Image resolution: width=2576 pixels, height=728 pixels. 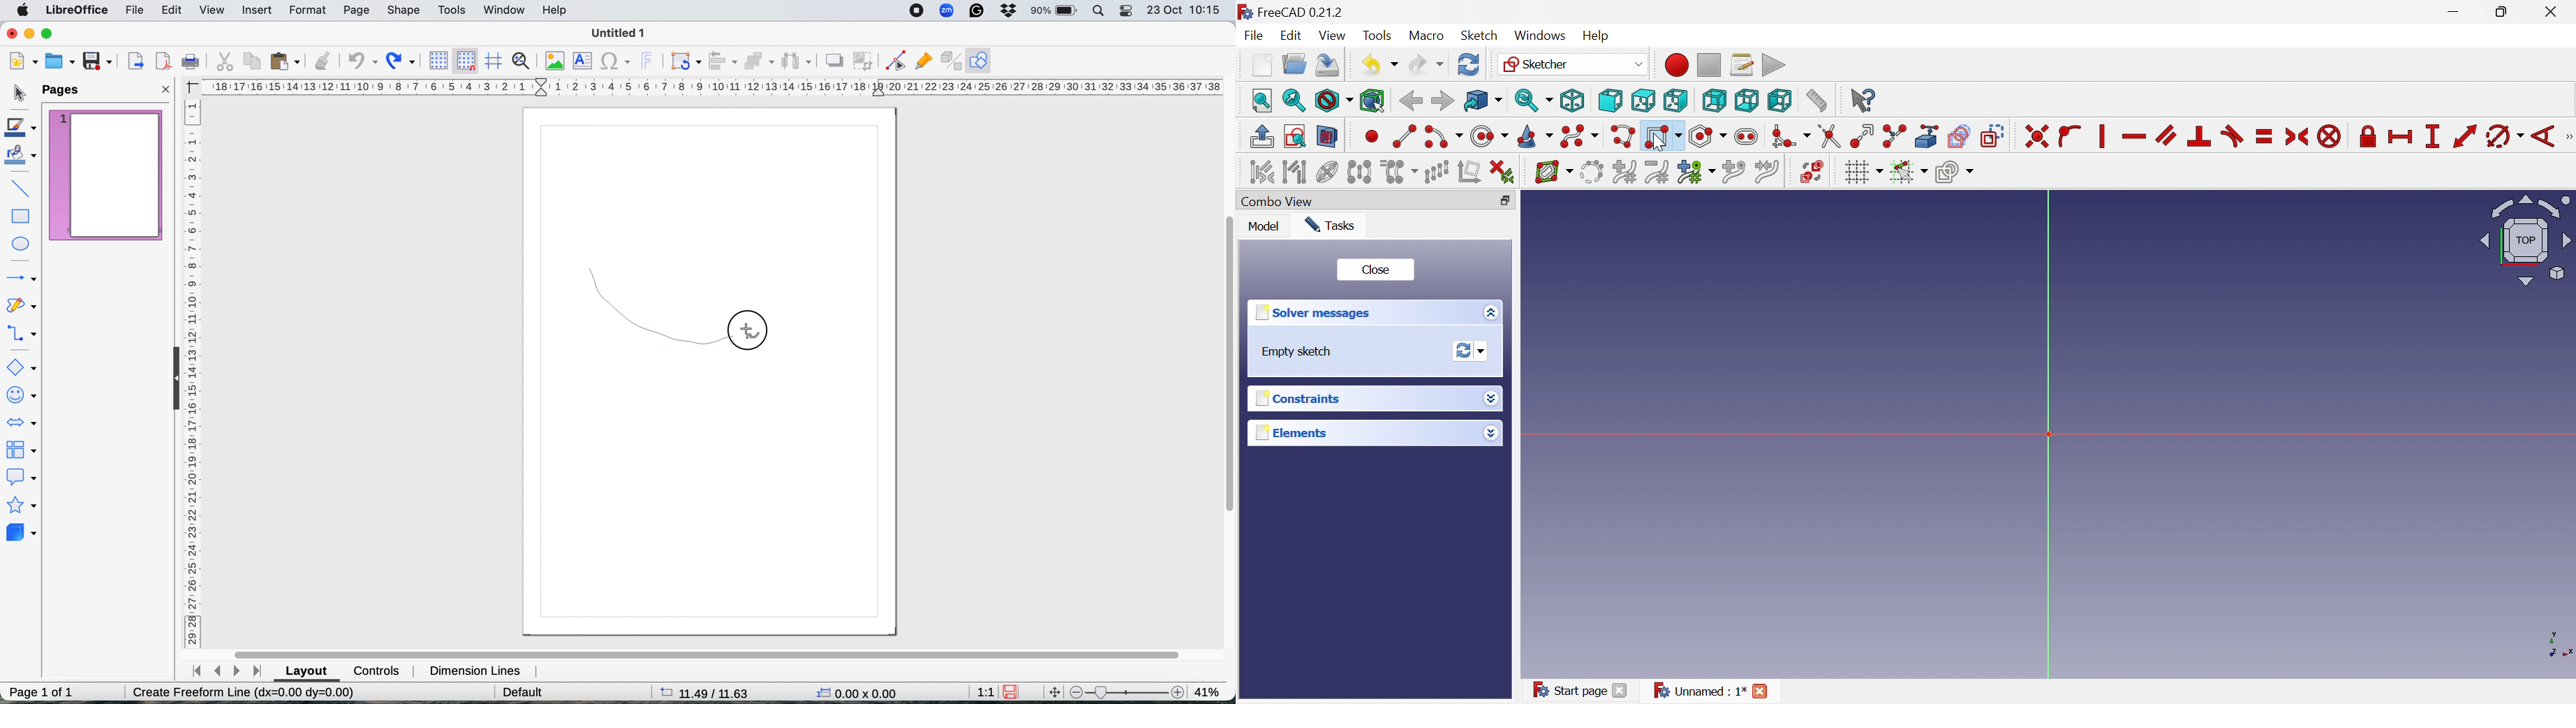 I want to click on Sketch, so click(x=1479, y=35).